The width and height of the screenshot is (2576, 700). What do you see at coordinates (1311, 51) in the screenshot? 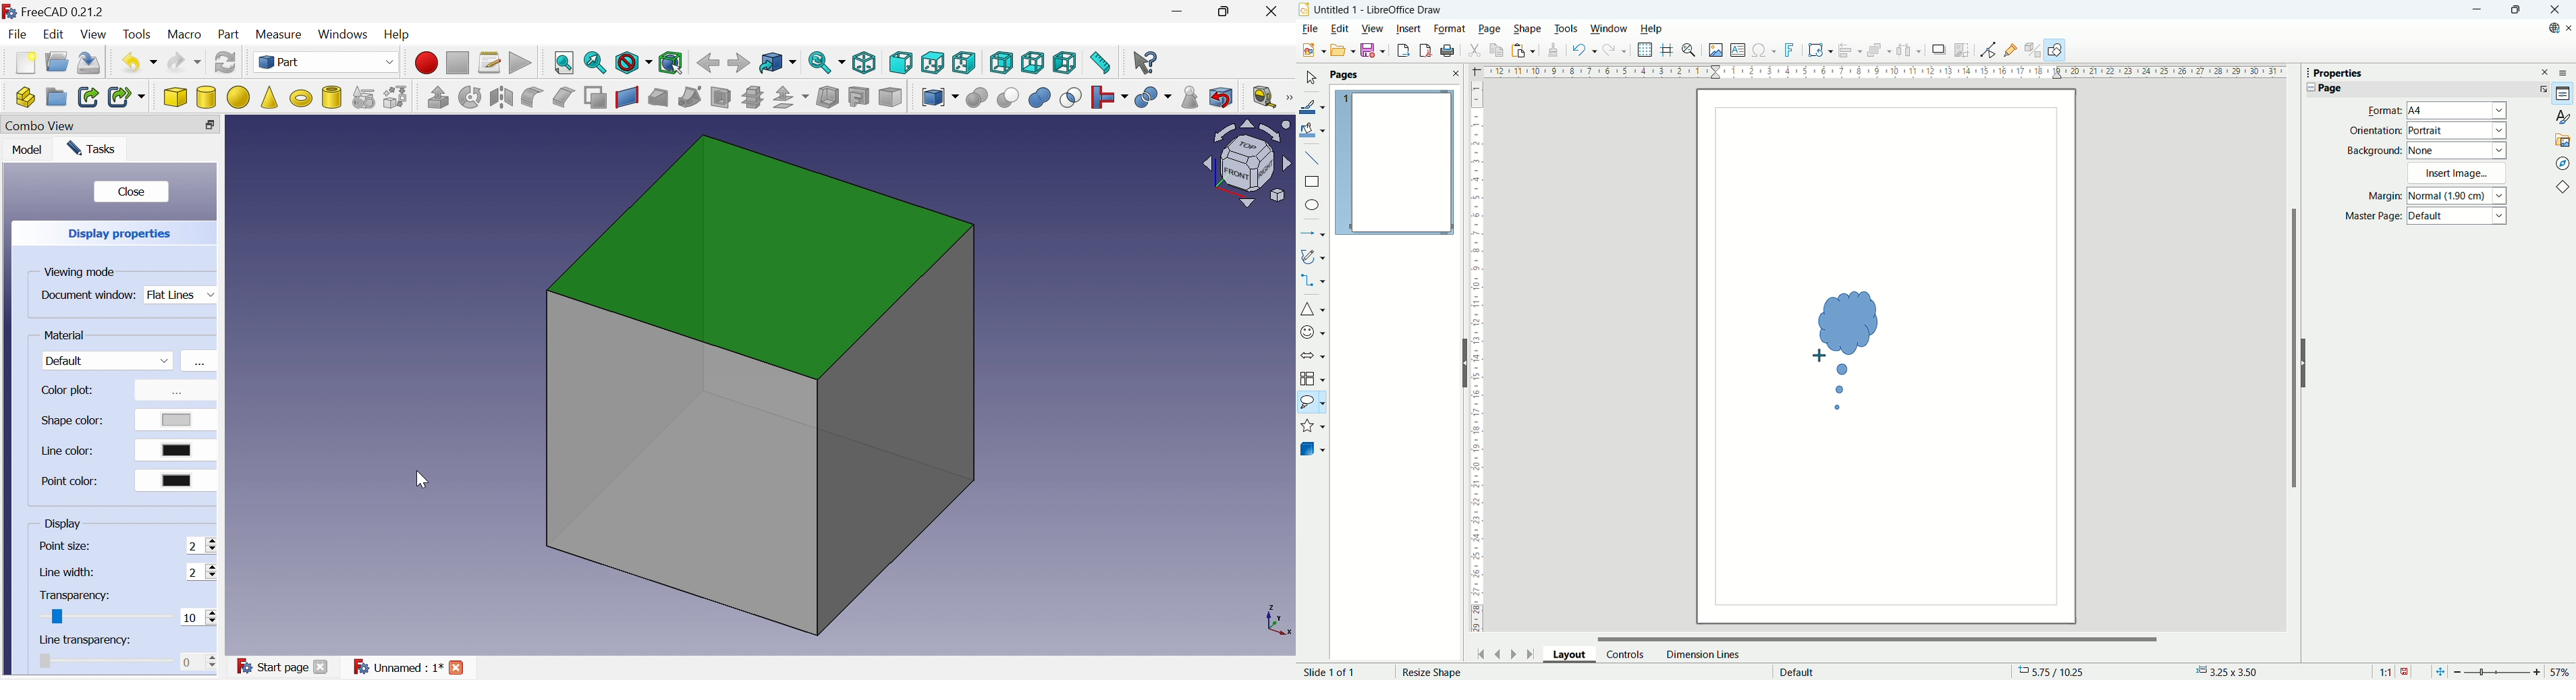
I see `new` at bounding box center [1311, 51].